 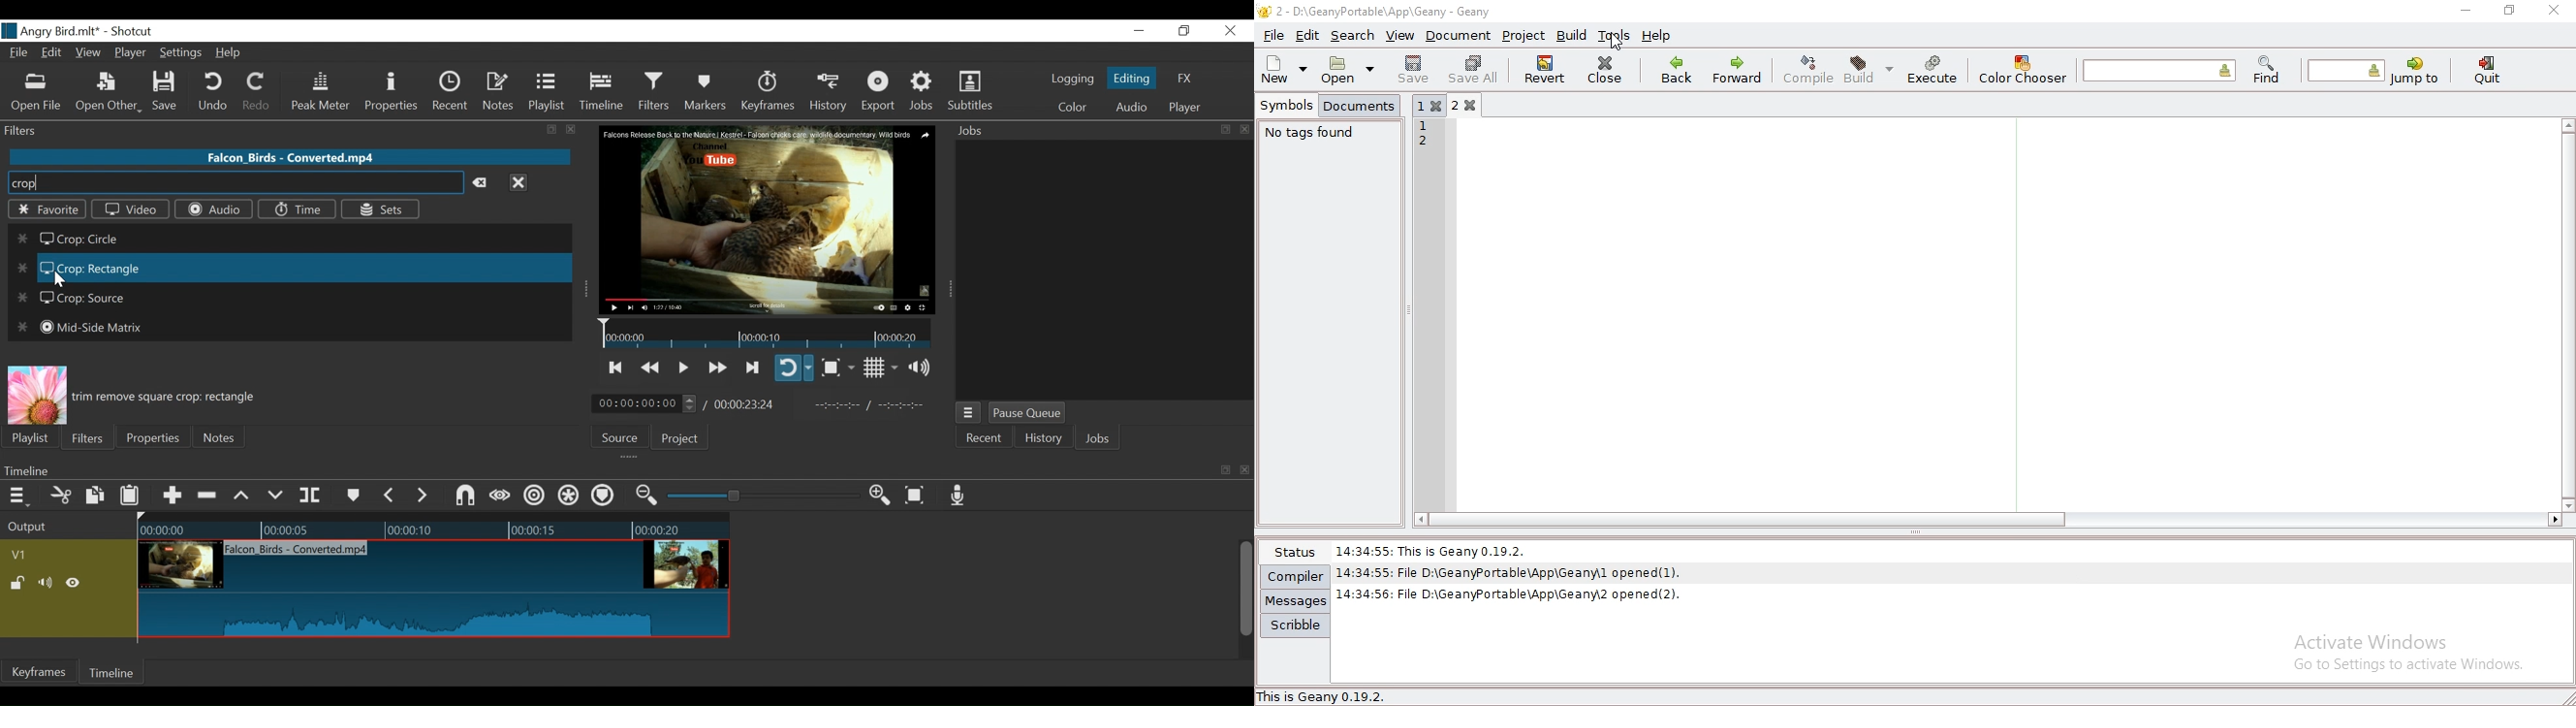 What do you see at coordinates (1224, 129) in the screenshot?
I see `copy` at bounding box center [1224, 129].